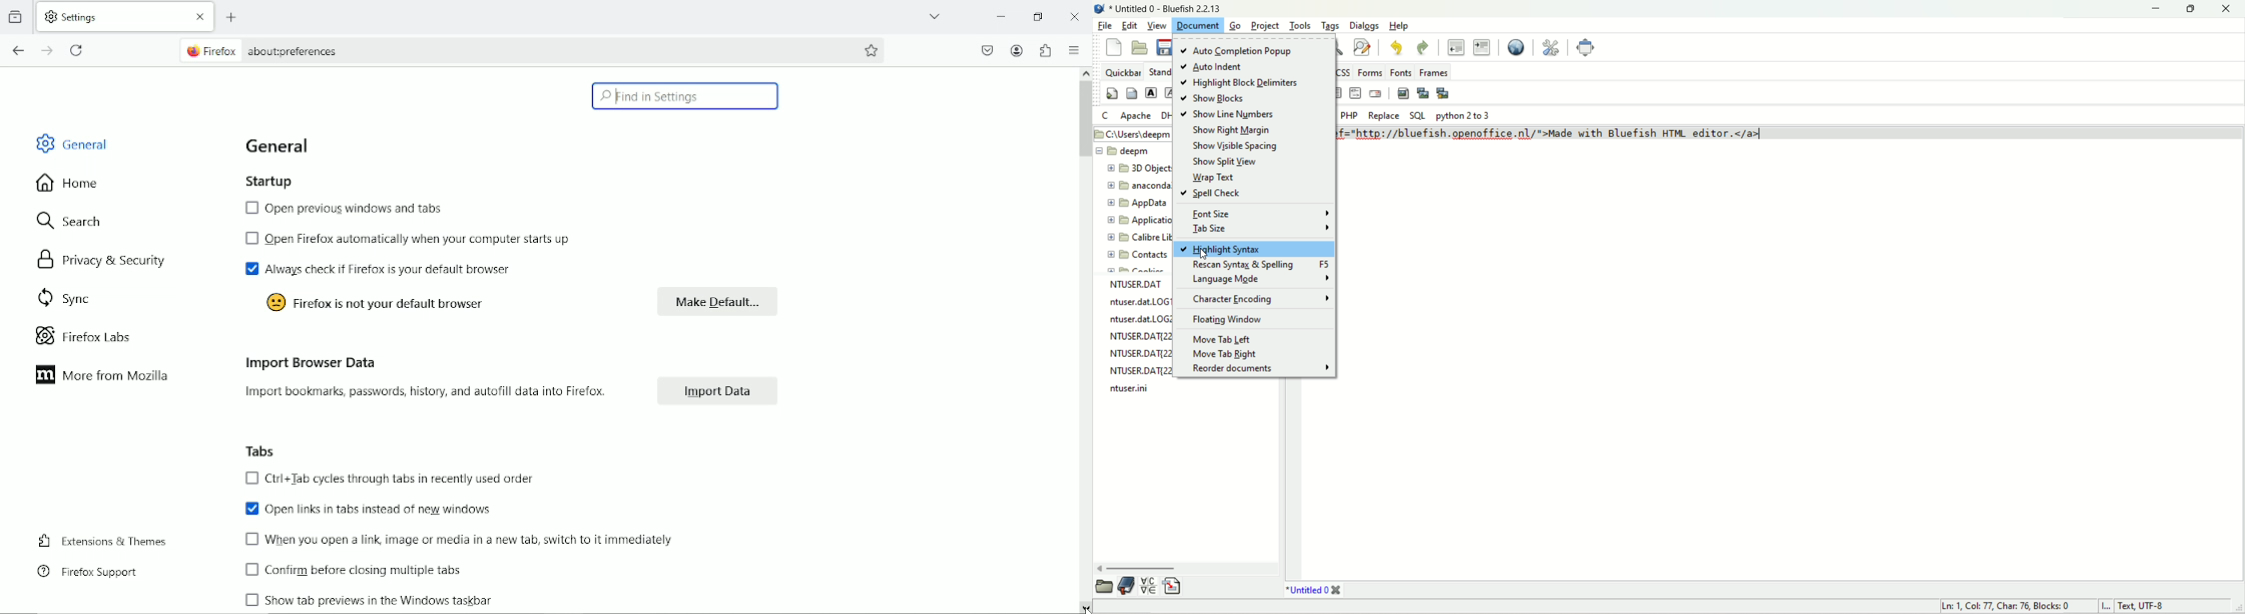  What do you see at coordinates (1105, 26) in the screenshot?
I see `file` at bounding box center [1105, 26].